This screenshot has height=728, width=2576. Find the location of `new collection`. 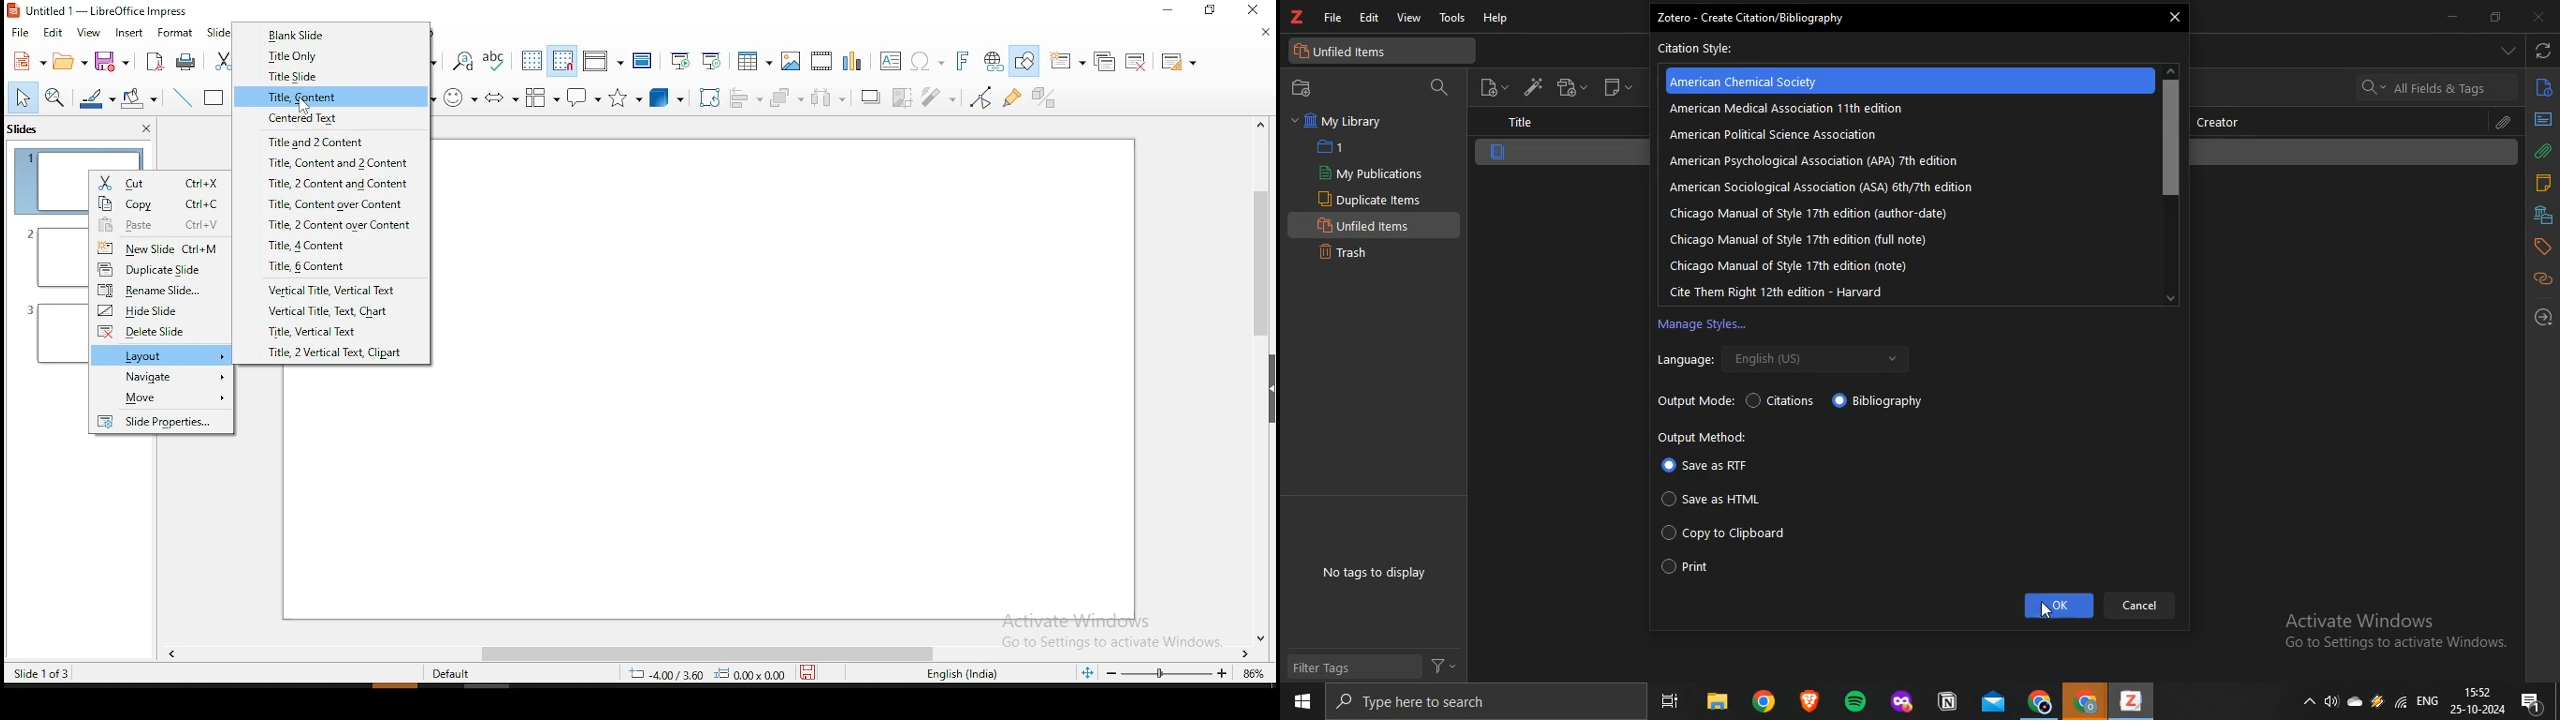

new collection is located at coordinates (1305, 88).